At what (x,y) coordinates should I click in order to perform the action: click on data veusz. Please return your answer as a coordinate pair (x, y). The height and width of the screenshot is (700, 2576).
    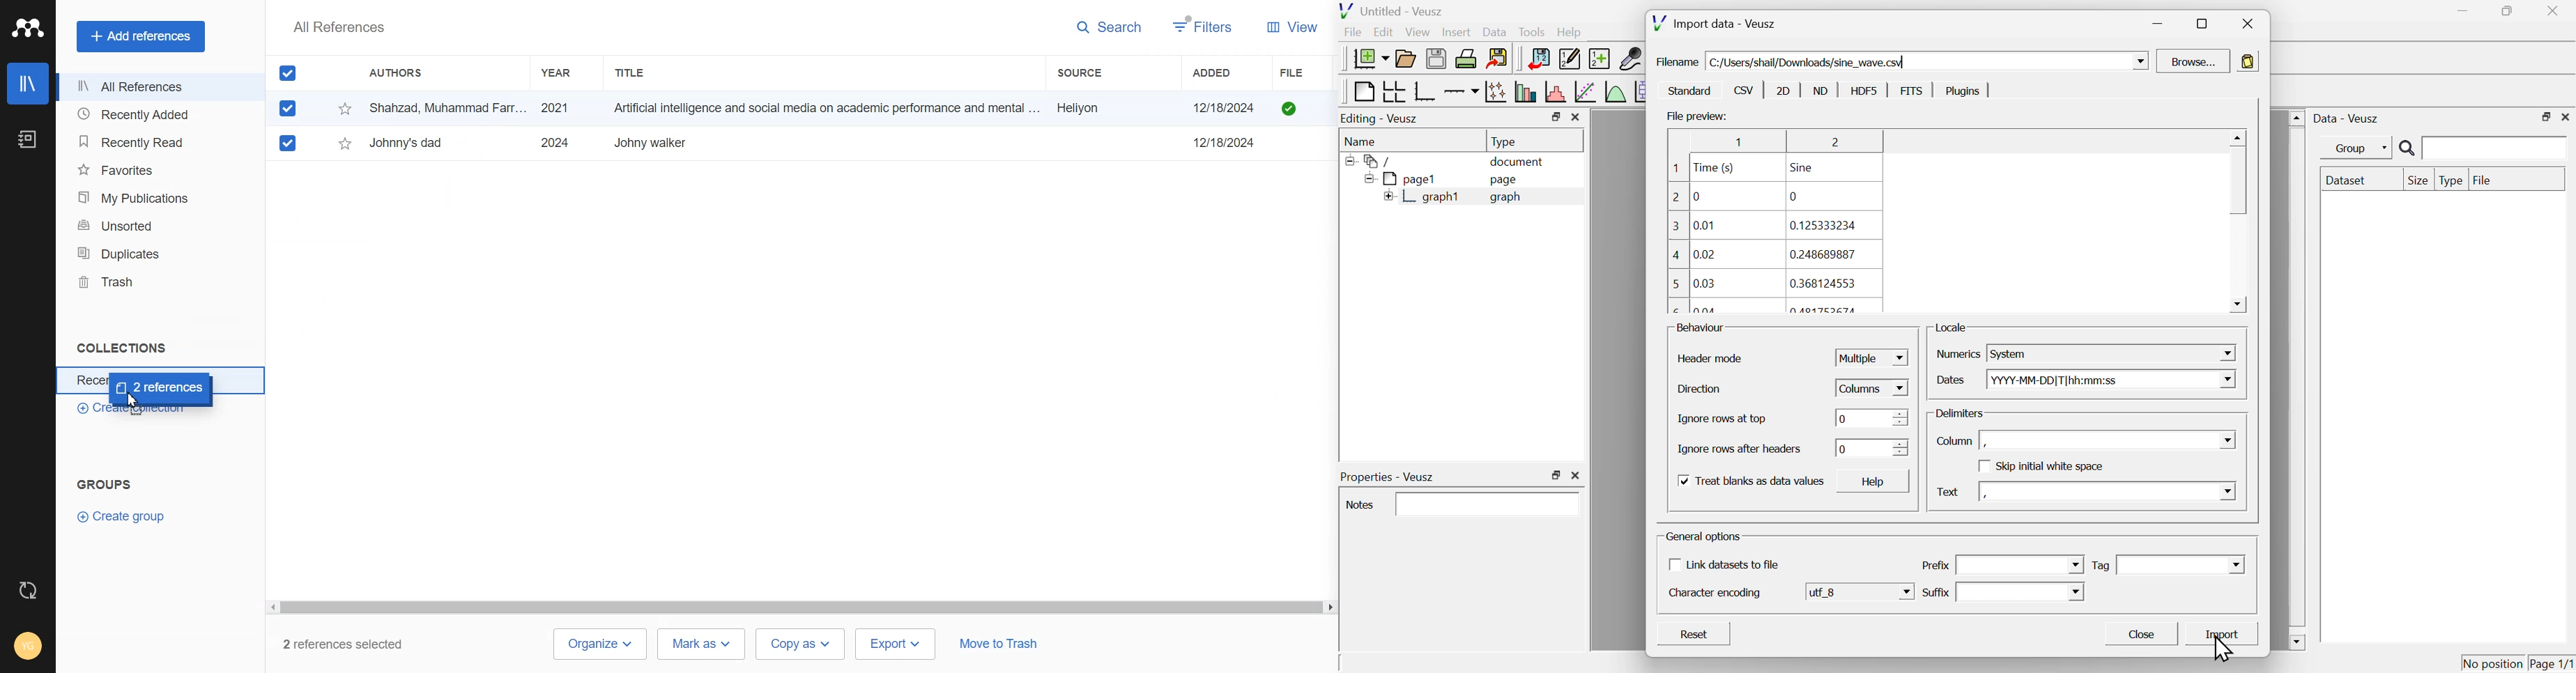
    Looking at the image, I should click on (2347, 118).